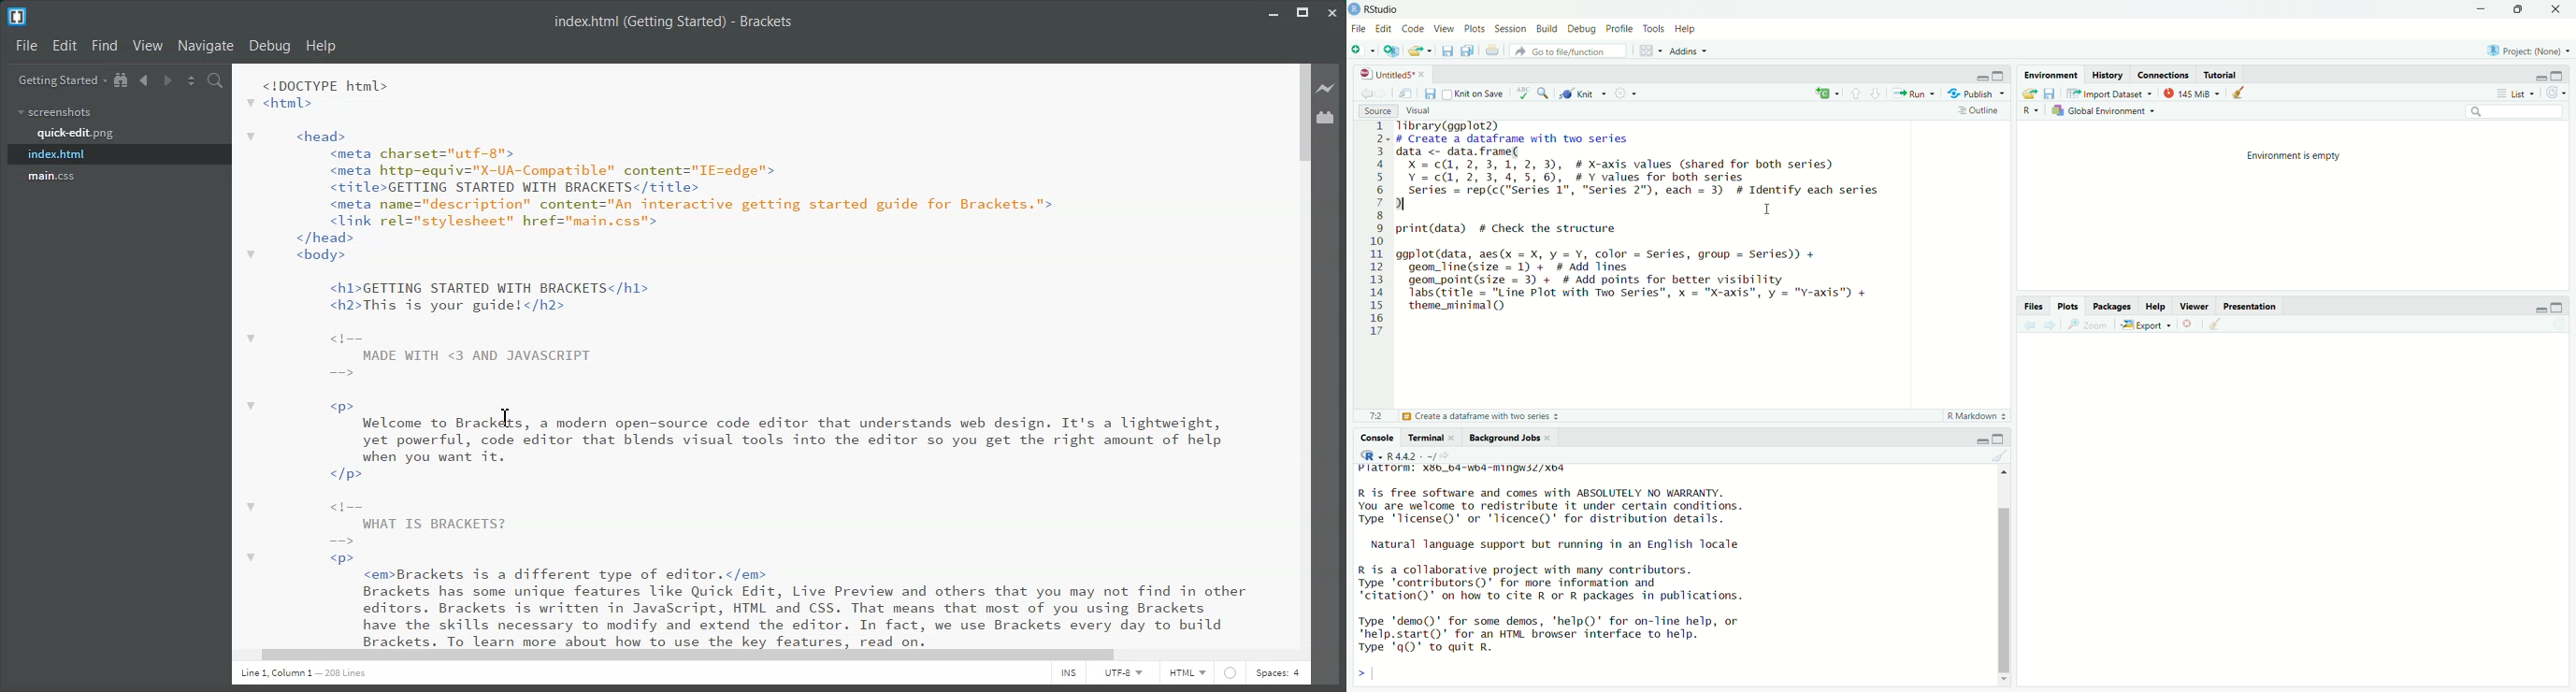 The image size is (2576, 700). Describe the element at coordinates (2004, 580) in the screenshot. I see `Scrollbar ` at that location.